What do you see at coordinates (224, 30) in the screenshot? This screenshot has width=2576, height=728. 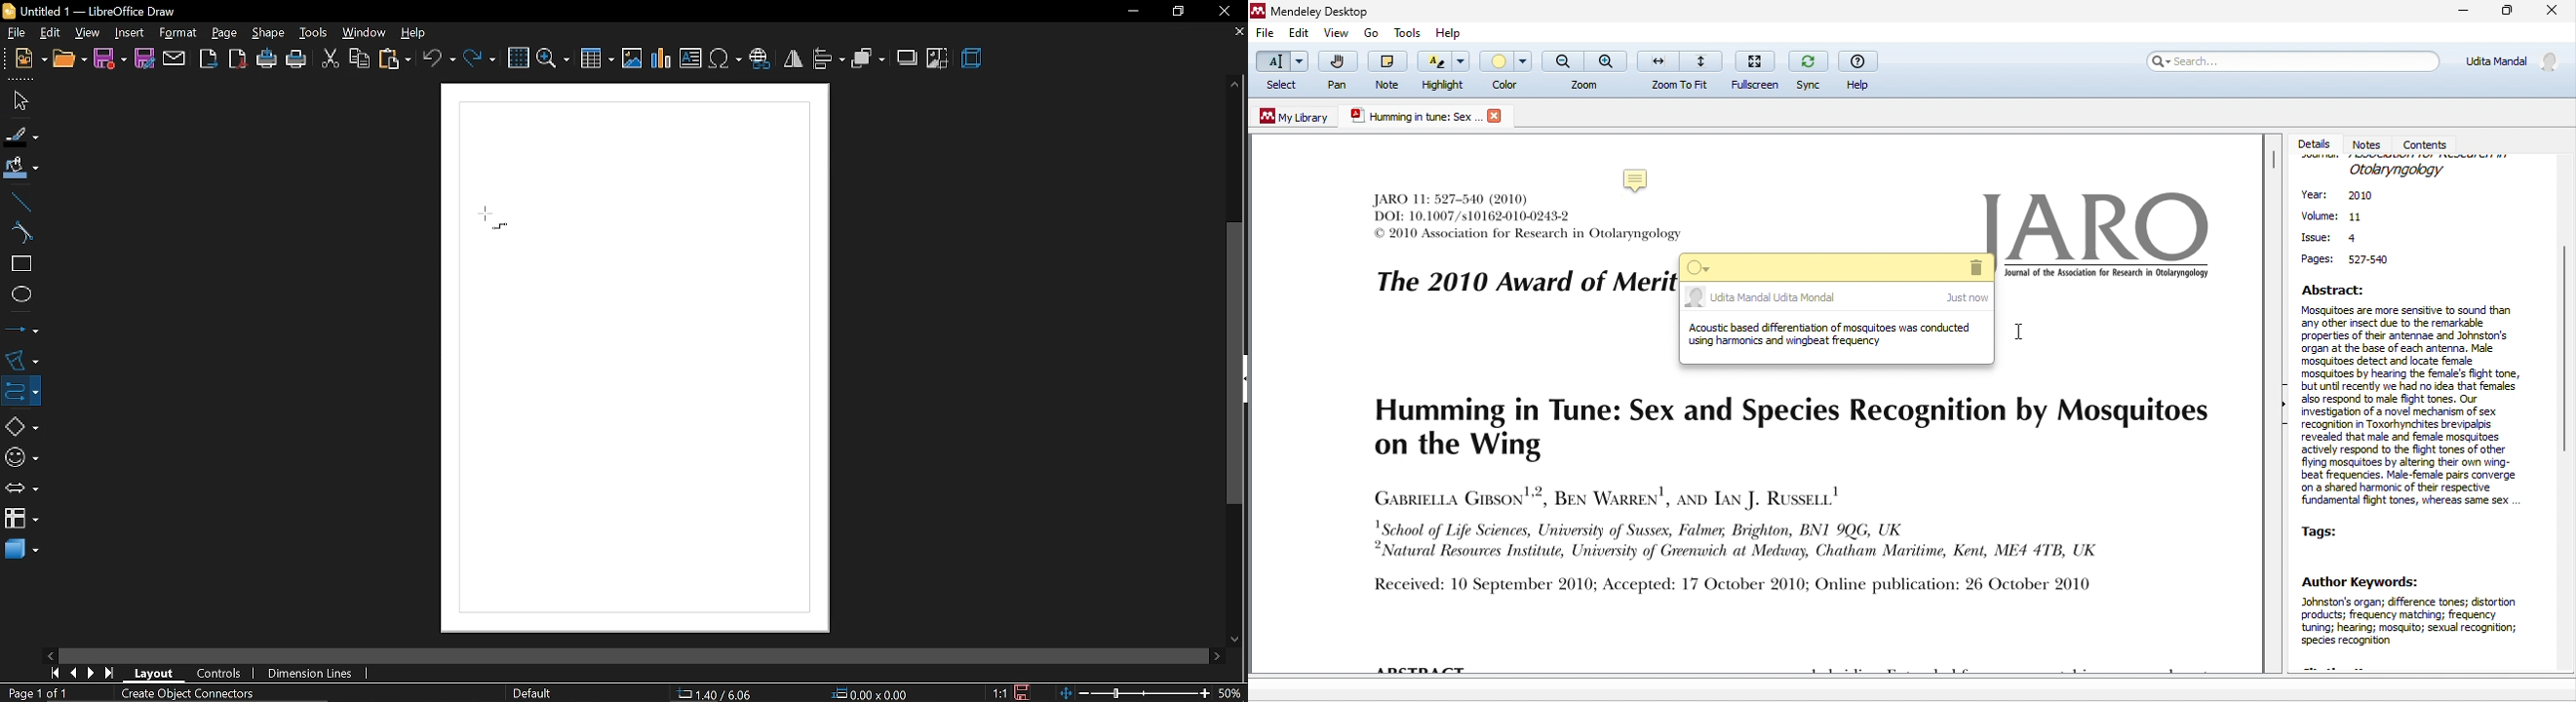 I see `page` at bounding box center [224, 30].